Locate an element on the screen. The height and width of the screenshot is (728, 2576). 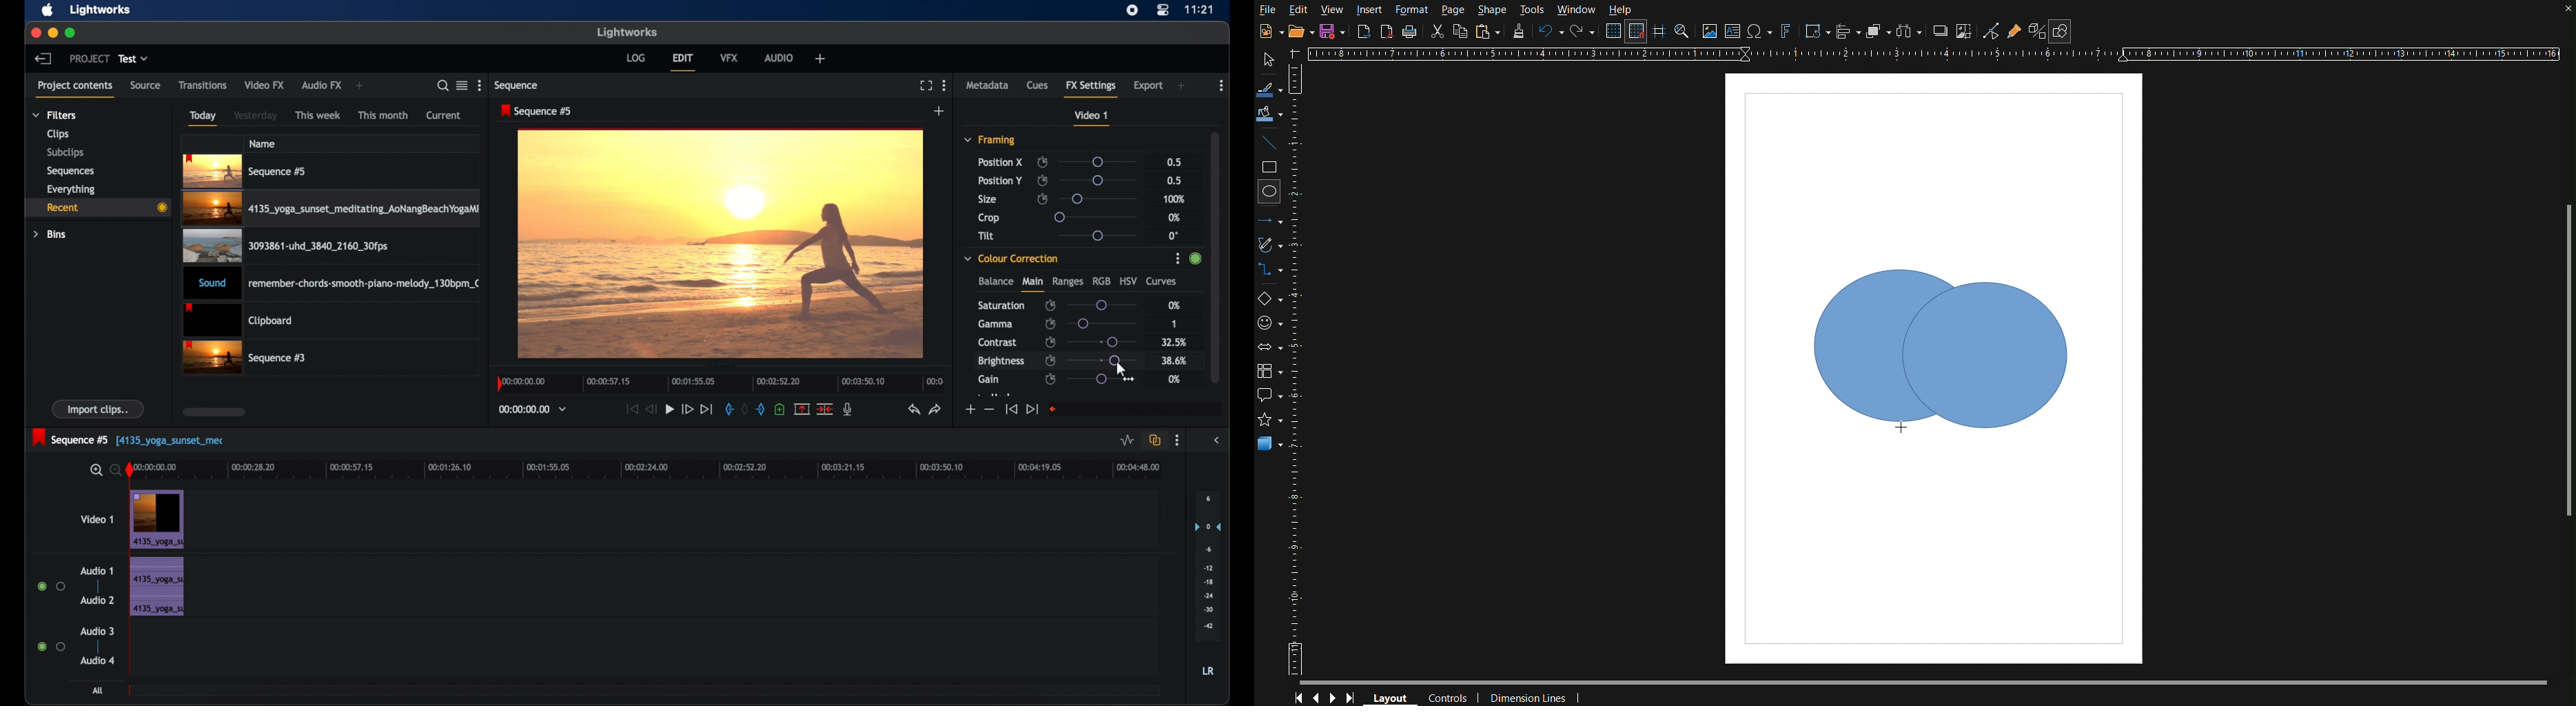
video 1 is located at coordinates (1091, 118).